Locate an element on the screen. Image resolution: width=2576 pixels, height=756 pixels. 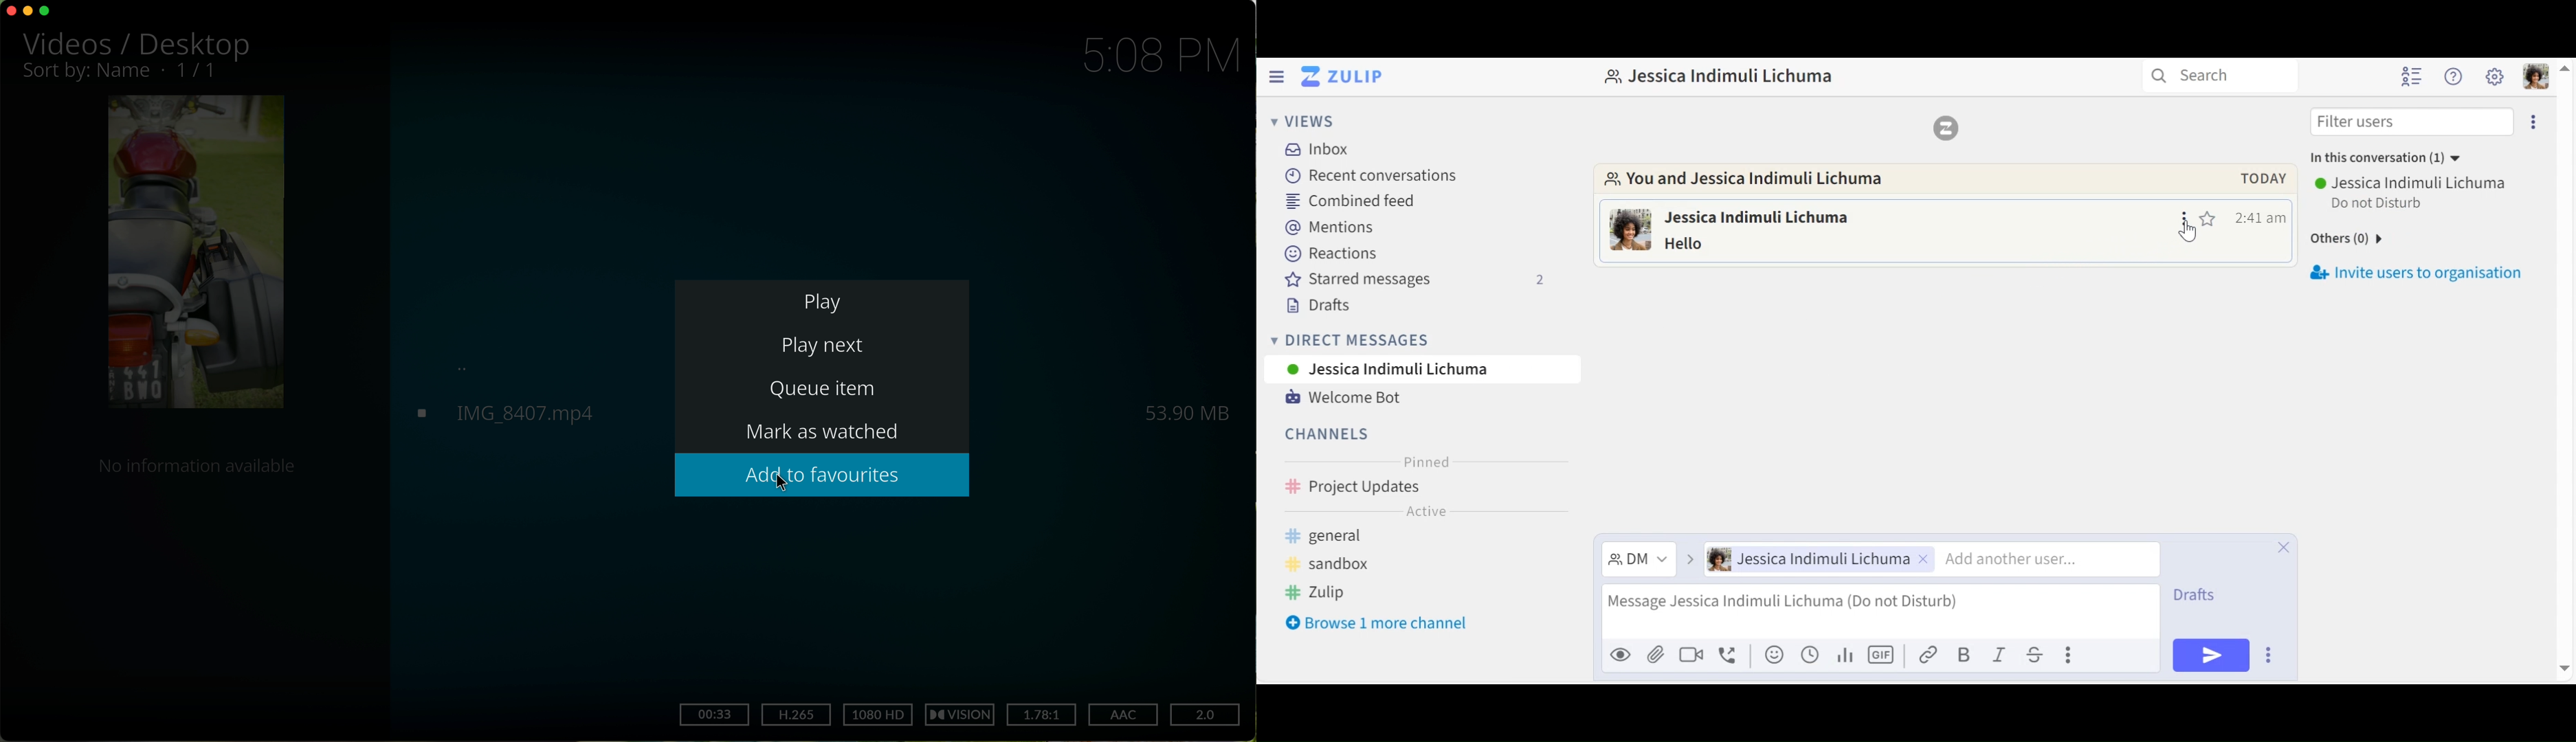
1.78:1 is located at coordinates (1043, 713).